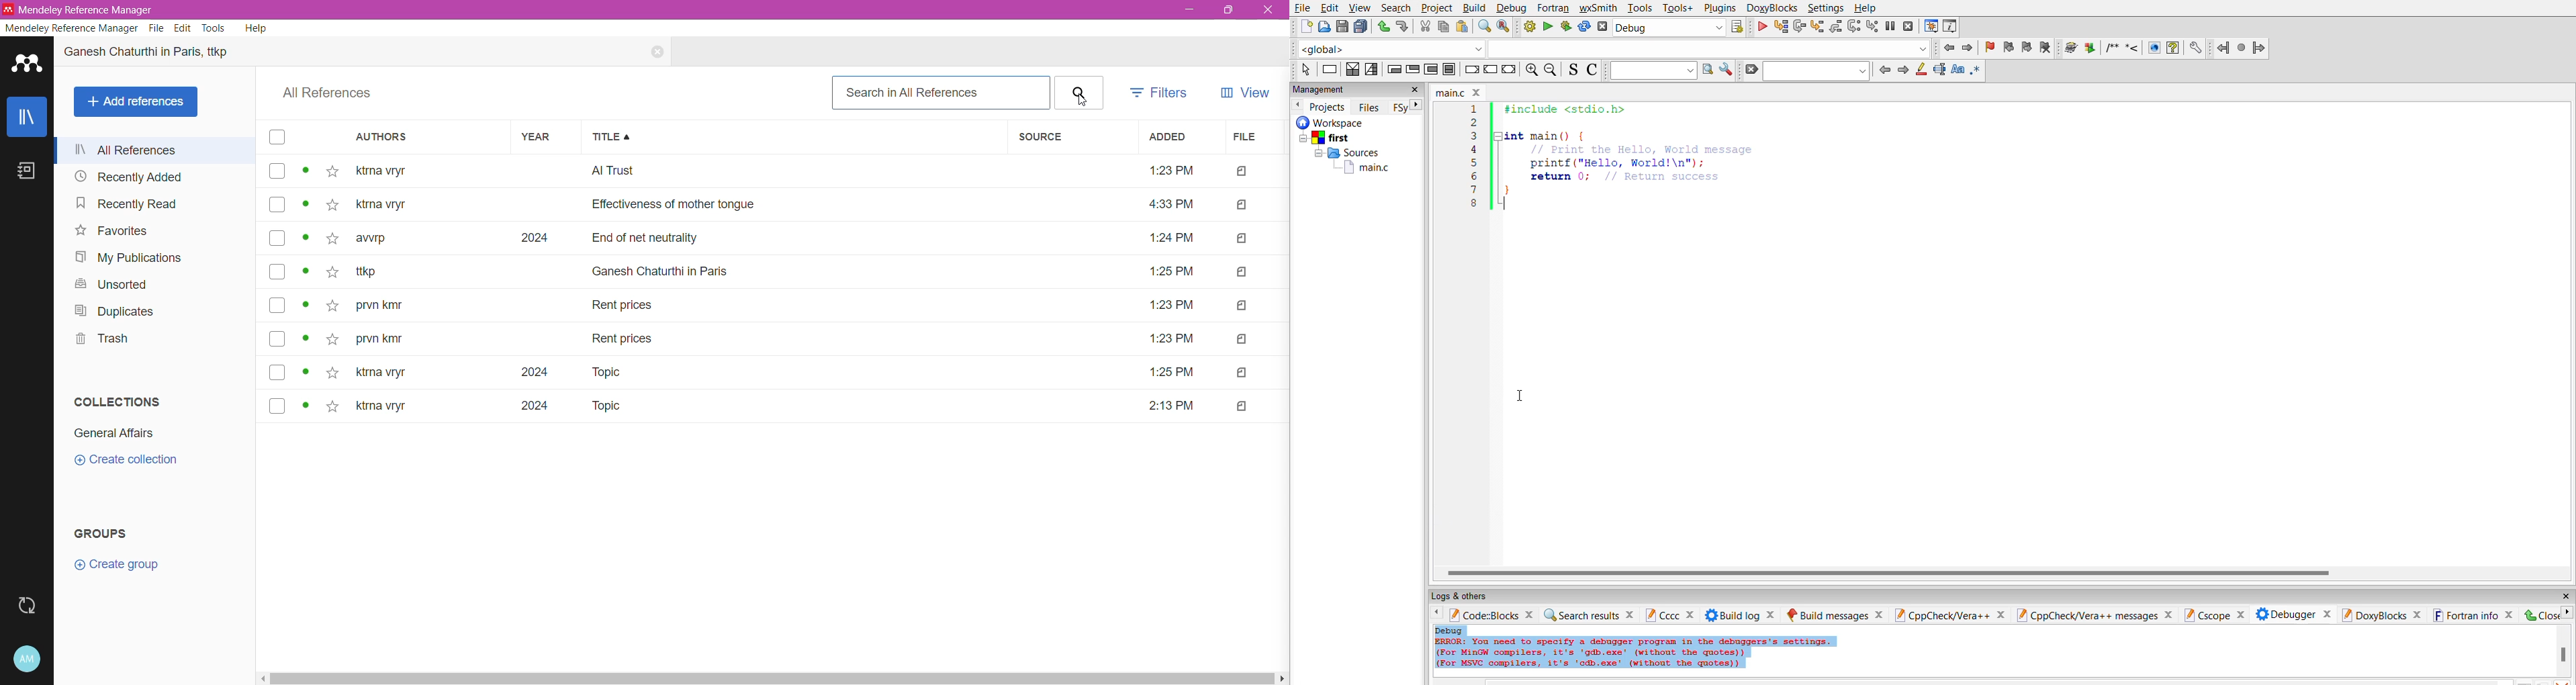  What do you see at coordinates (1490, 614) in the screenshot?
I see `code:blocks` at bounding box center [1490, 614].